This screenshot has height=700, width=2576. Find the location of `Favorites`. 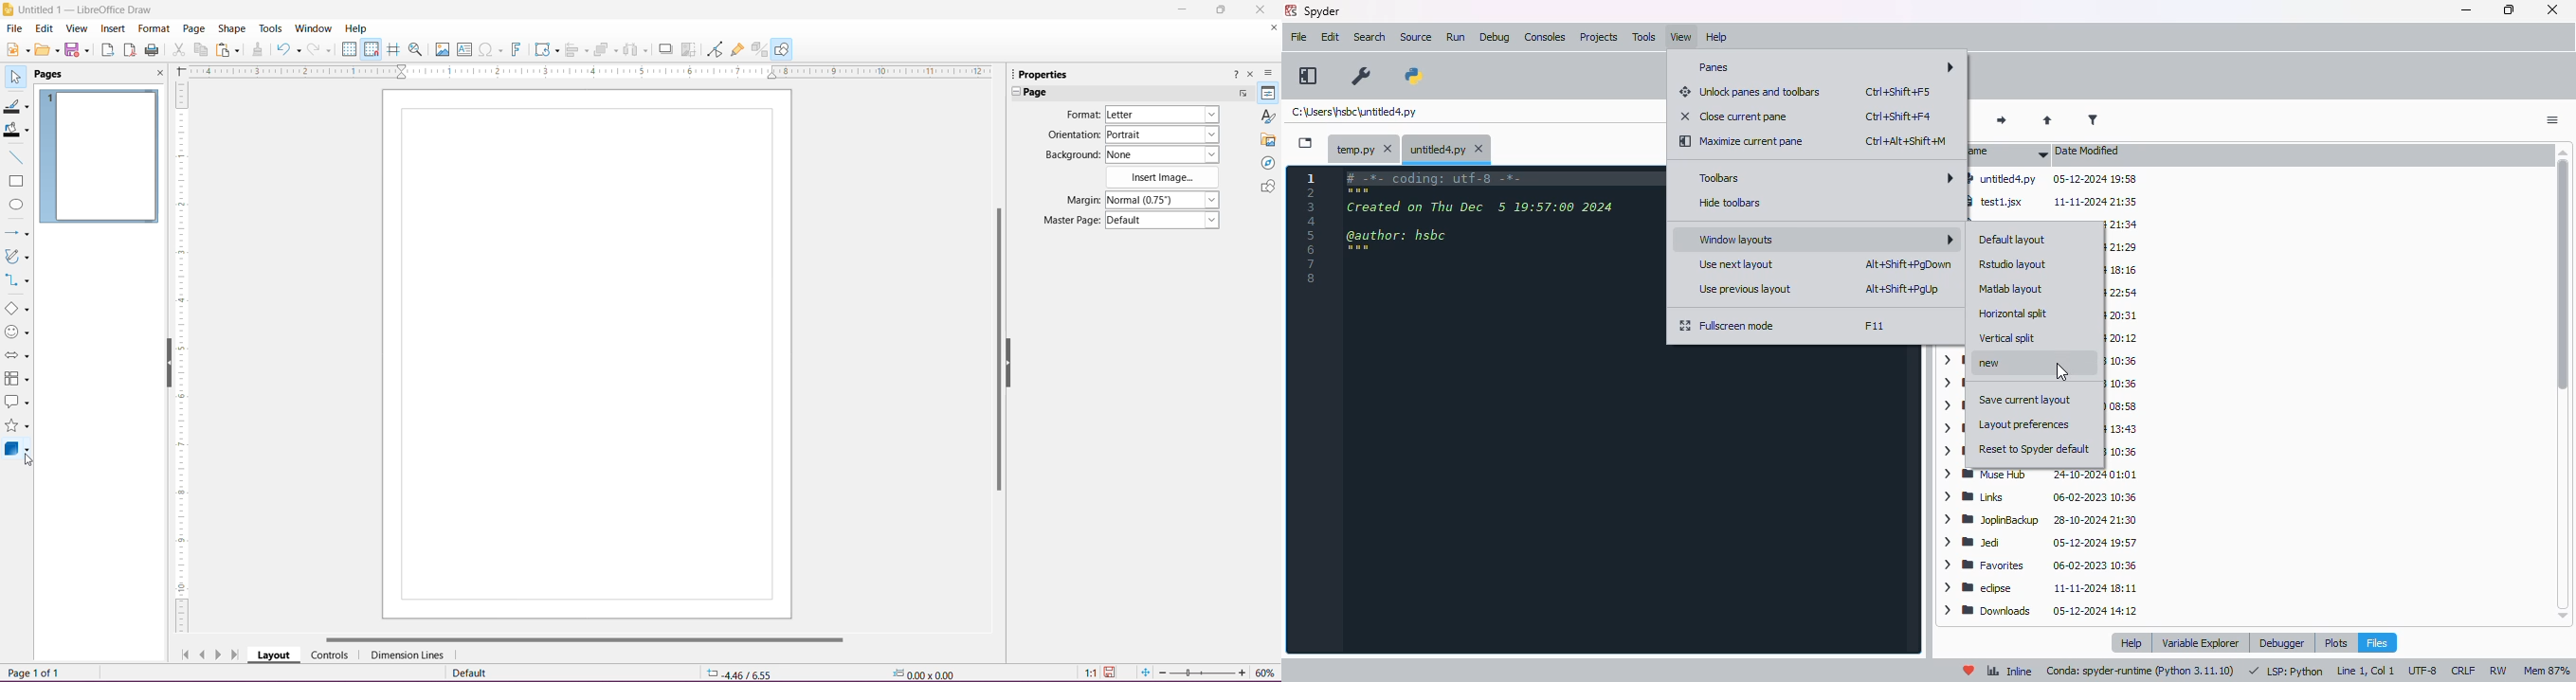

Favorites is located at coordinates (2041, 566).